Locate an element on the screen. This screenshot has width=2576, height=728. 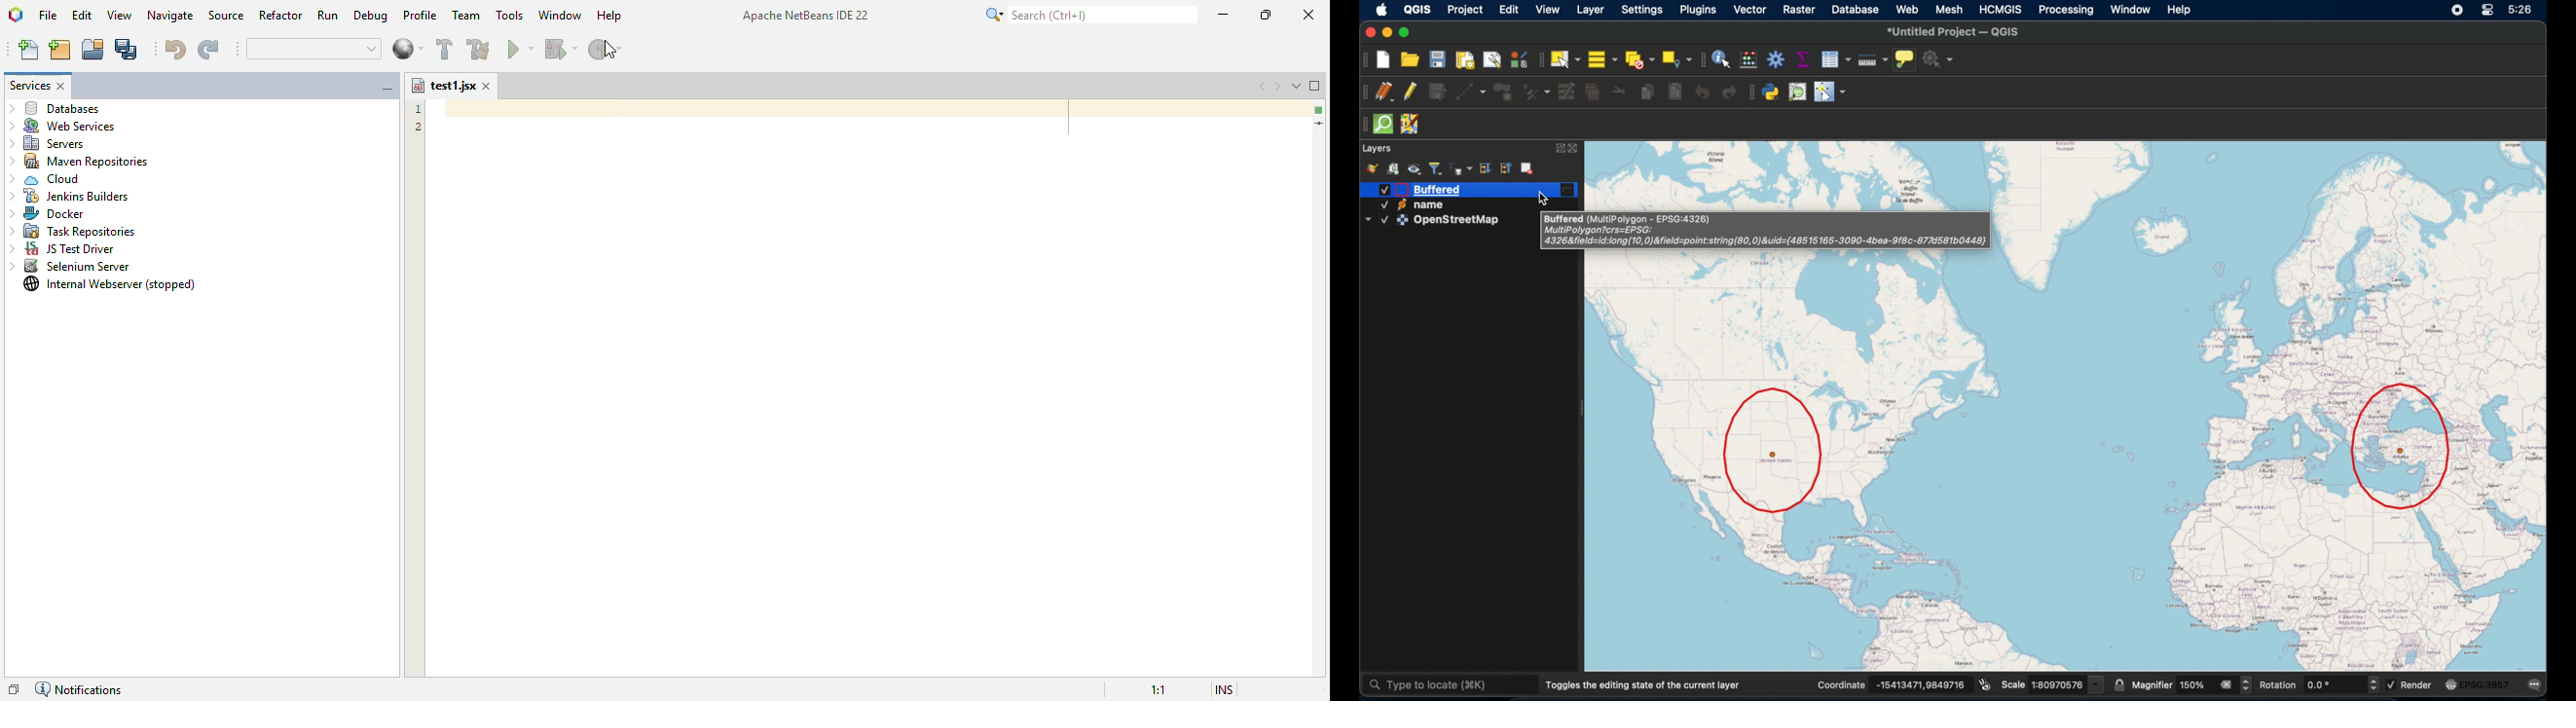
untitled project - QGIS is located at coordinates (1954, 31).